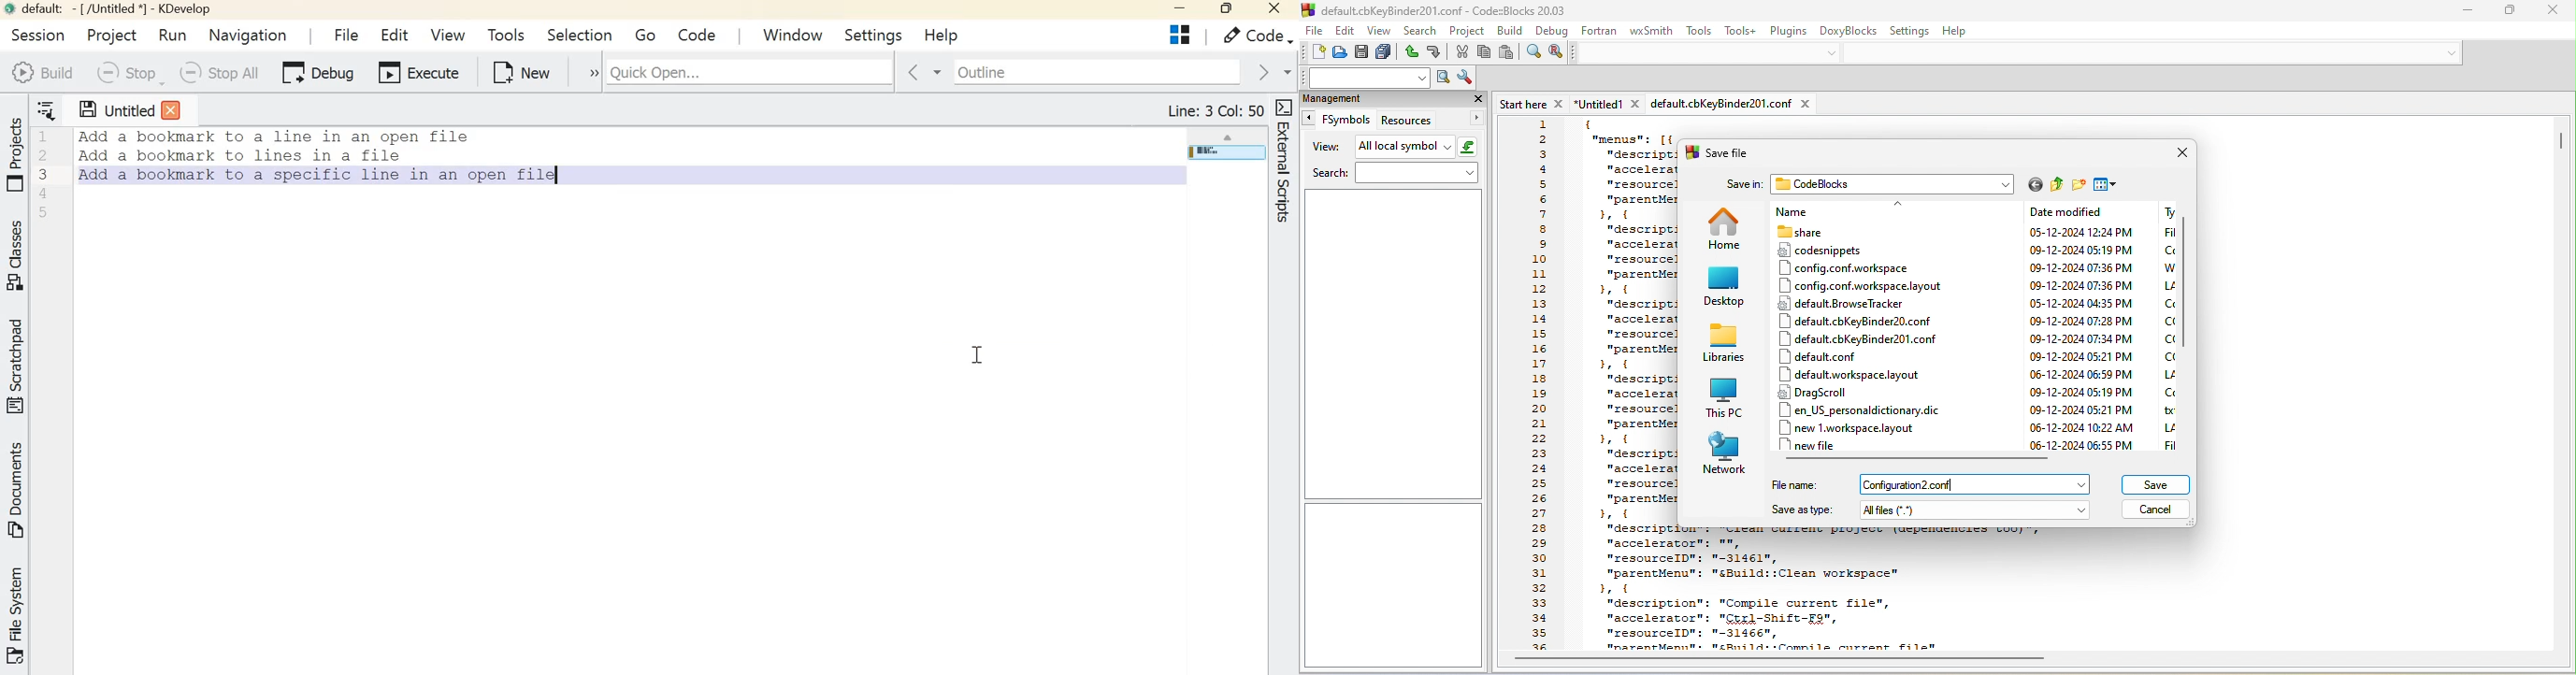  I want to click on Maximize, so click(1229, 9).